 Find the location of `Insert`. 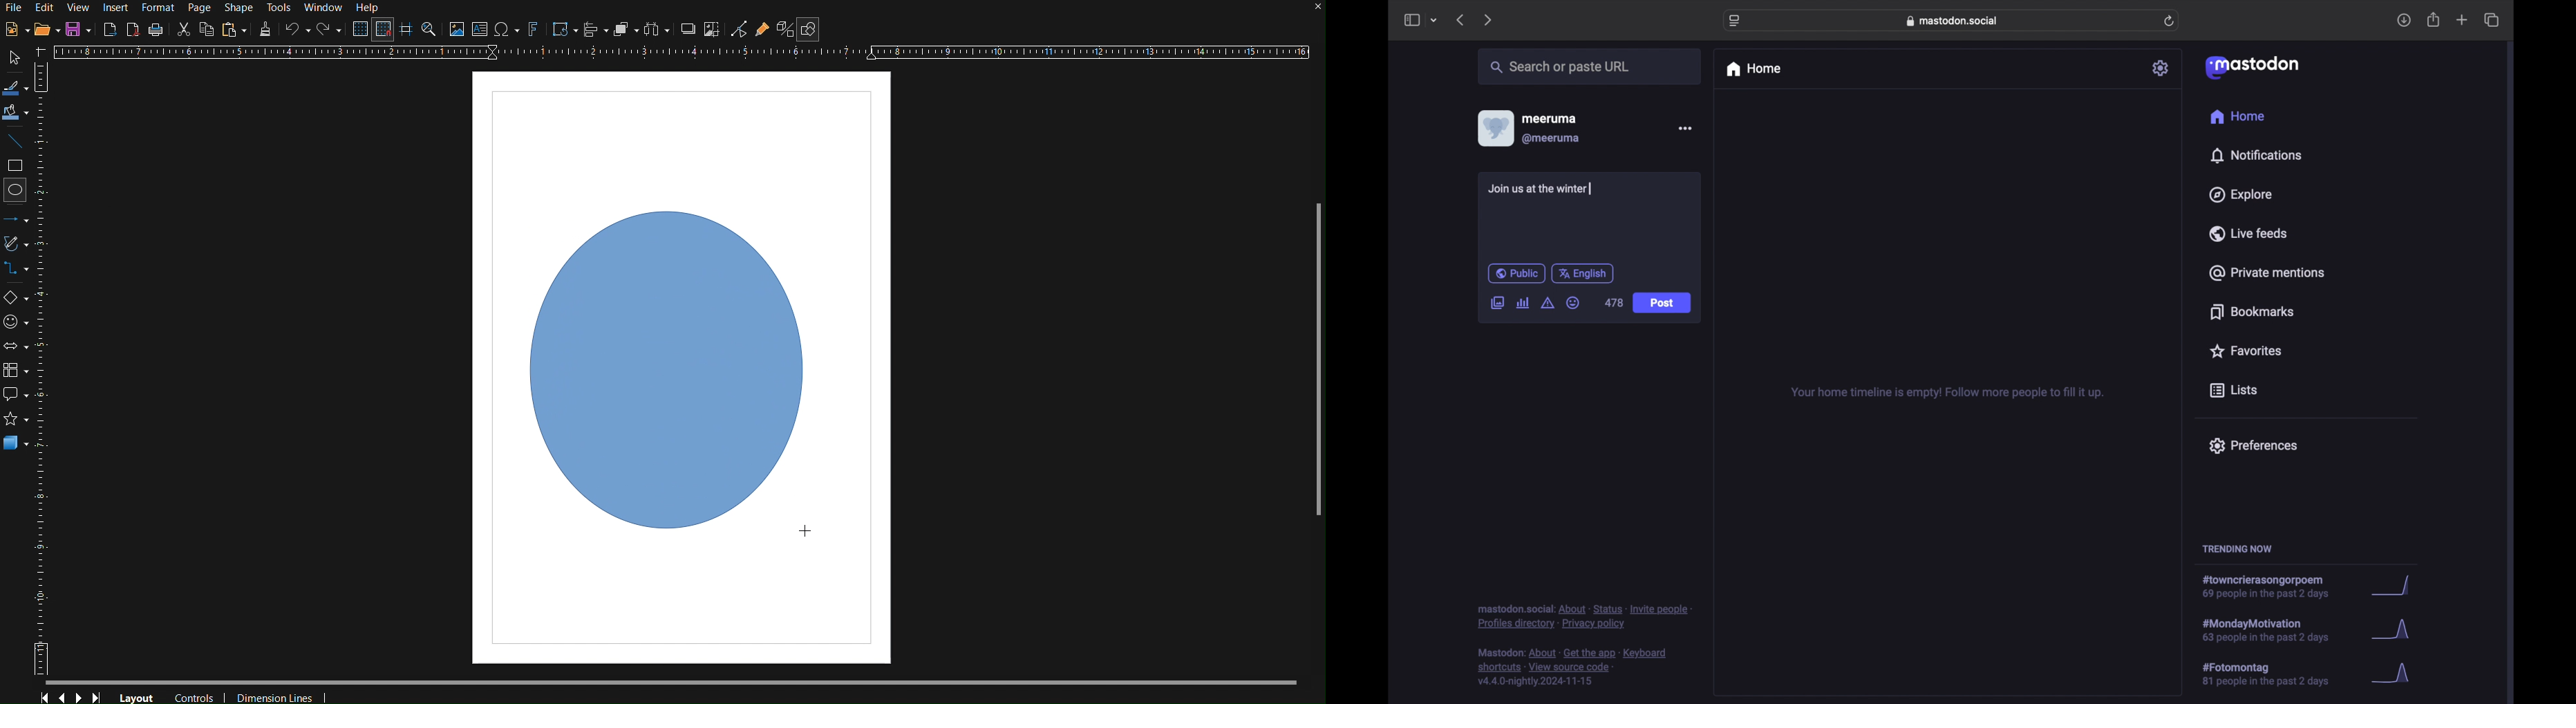

Insert is located at coordinates (117, 8).